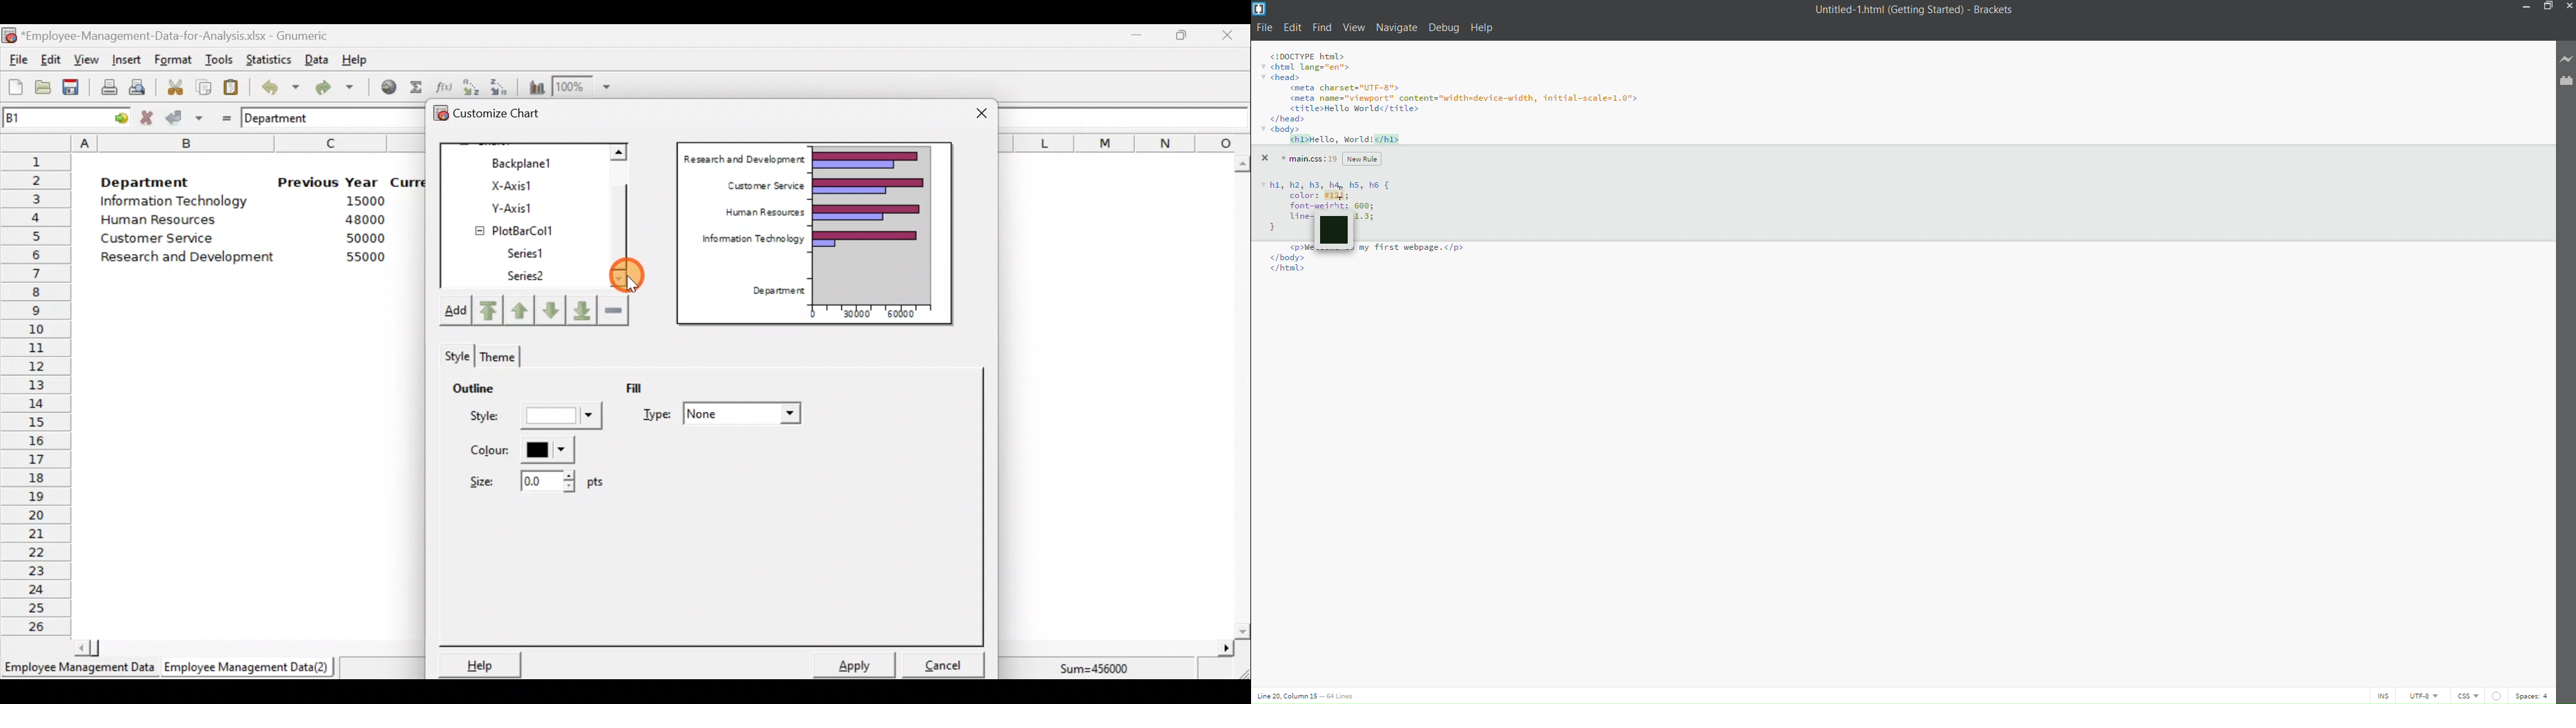 The image size is (2576, 728). I want to click on Fill, so click(644, 387).